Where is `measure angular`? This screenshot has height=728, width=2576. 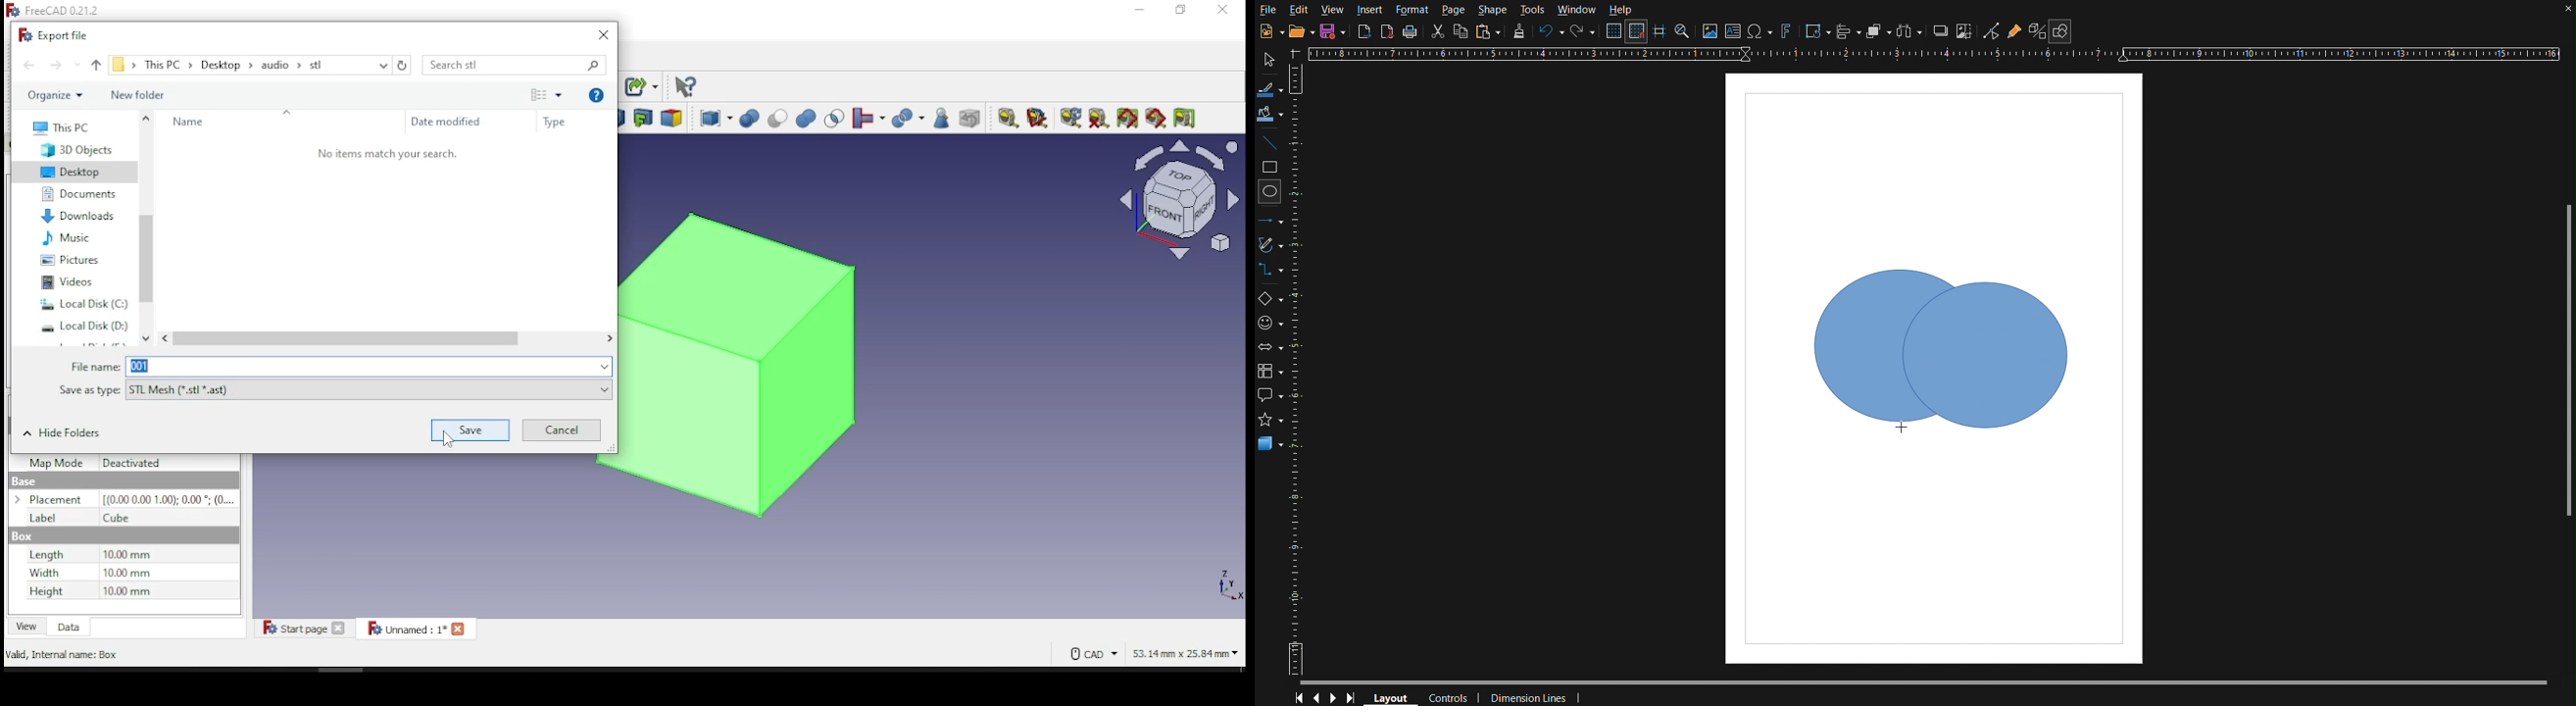
measure angular is located at coordinates (1037, 119).